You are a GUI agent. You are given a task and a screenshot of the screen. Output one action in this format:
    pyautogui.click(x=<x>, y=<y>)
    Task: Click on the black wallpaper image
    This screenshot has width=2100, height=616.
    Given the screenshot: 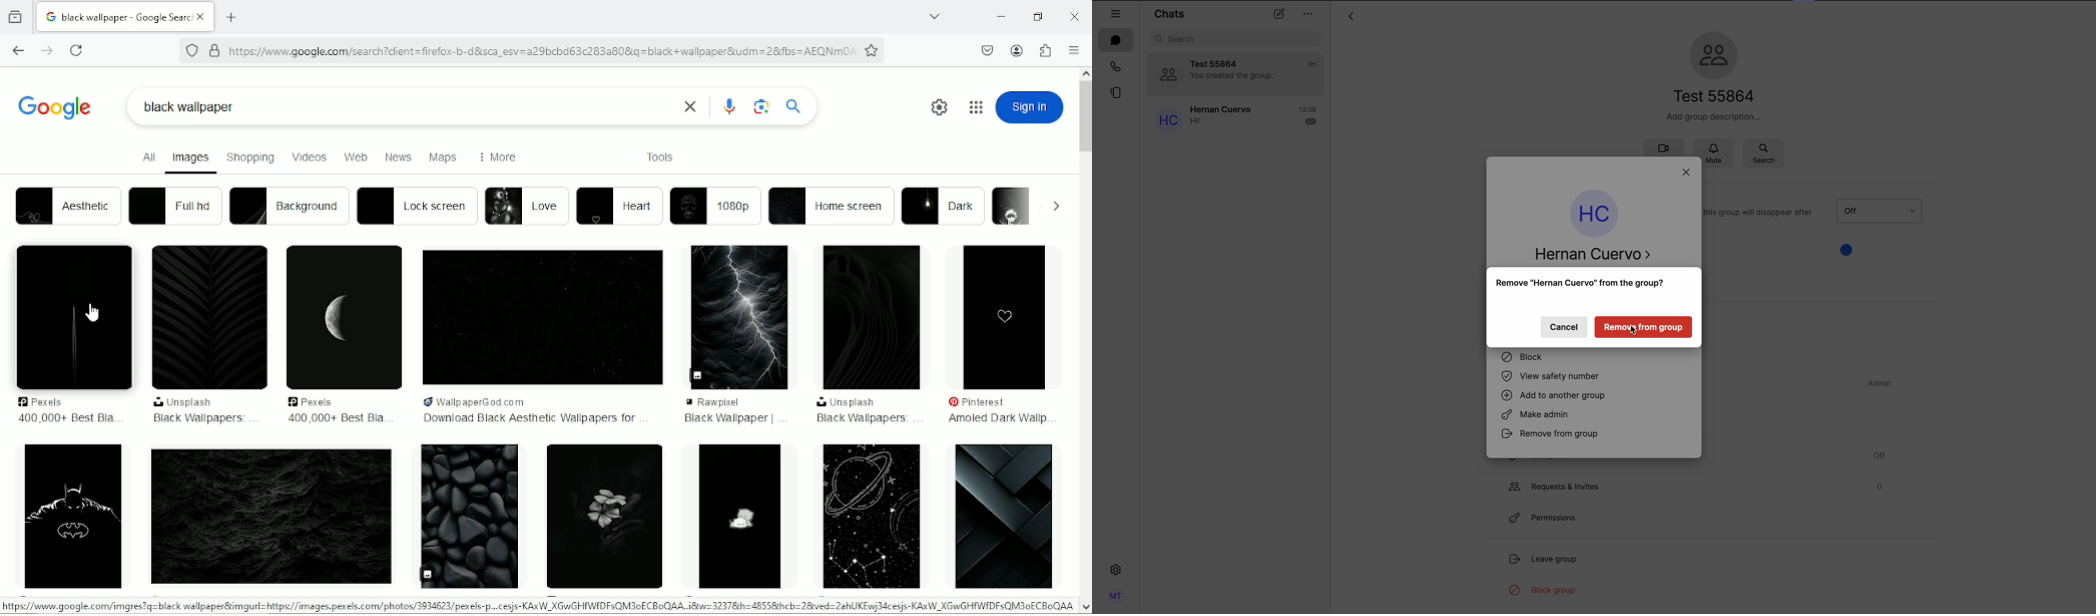 What is the action you would take?
    pyautogui.click(x=468, y=517)
    